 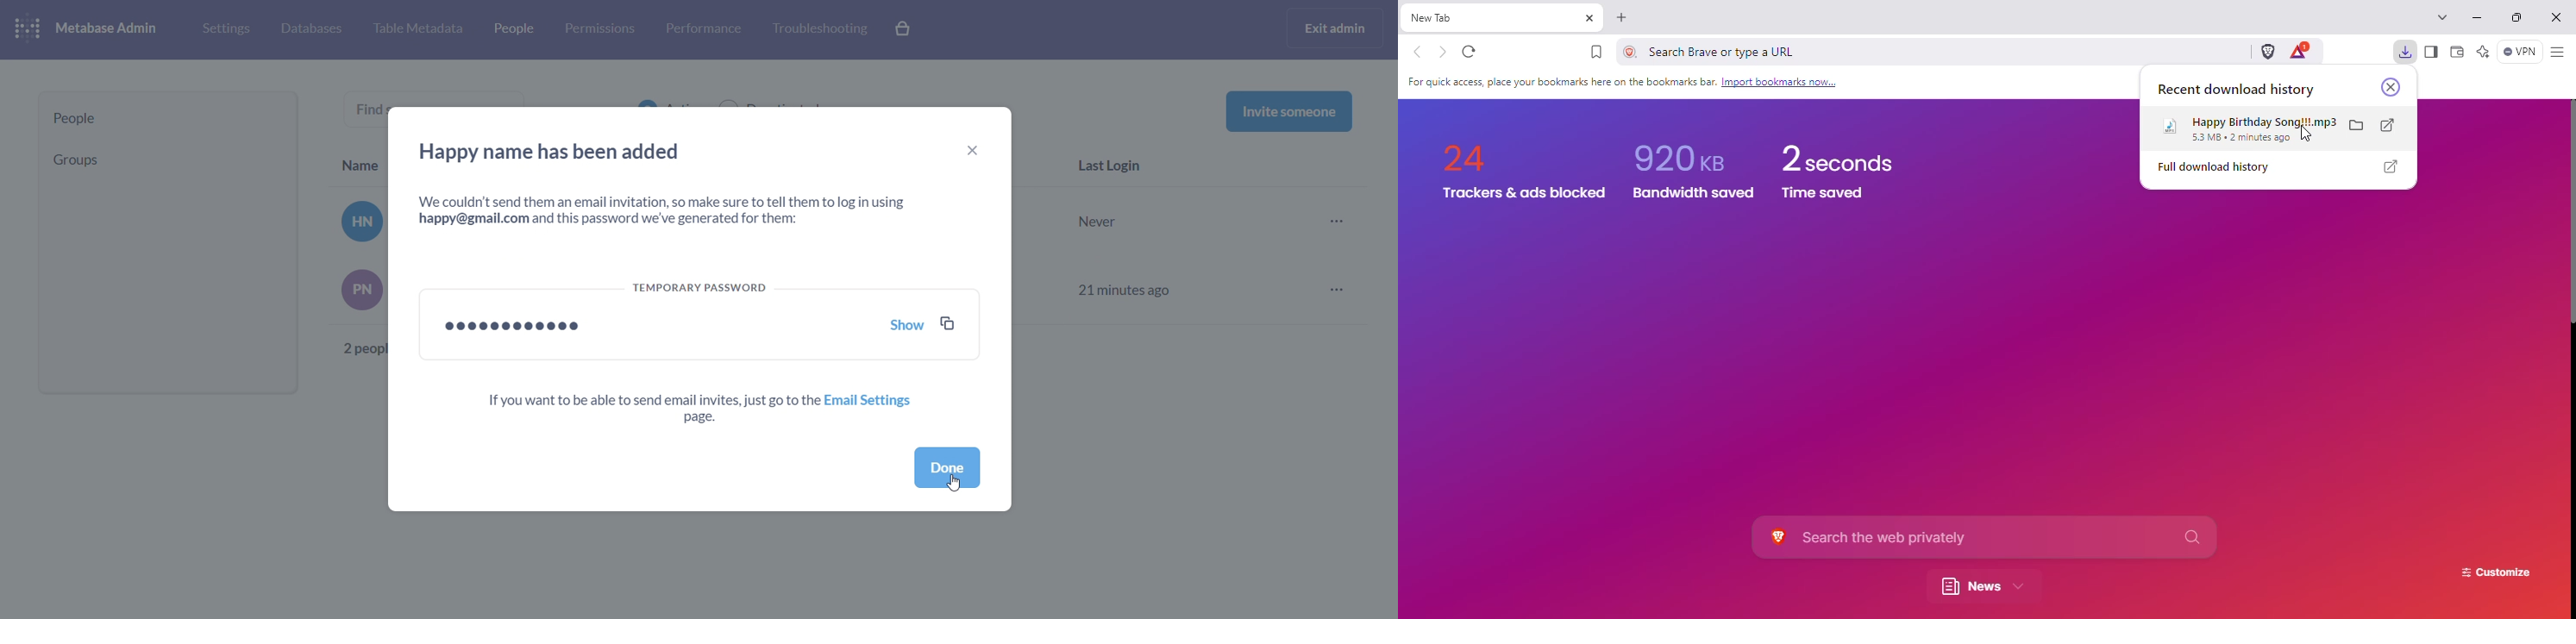 I want to click on search brave or type a URL, so click(x=1926, y=51).